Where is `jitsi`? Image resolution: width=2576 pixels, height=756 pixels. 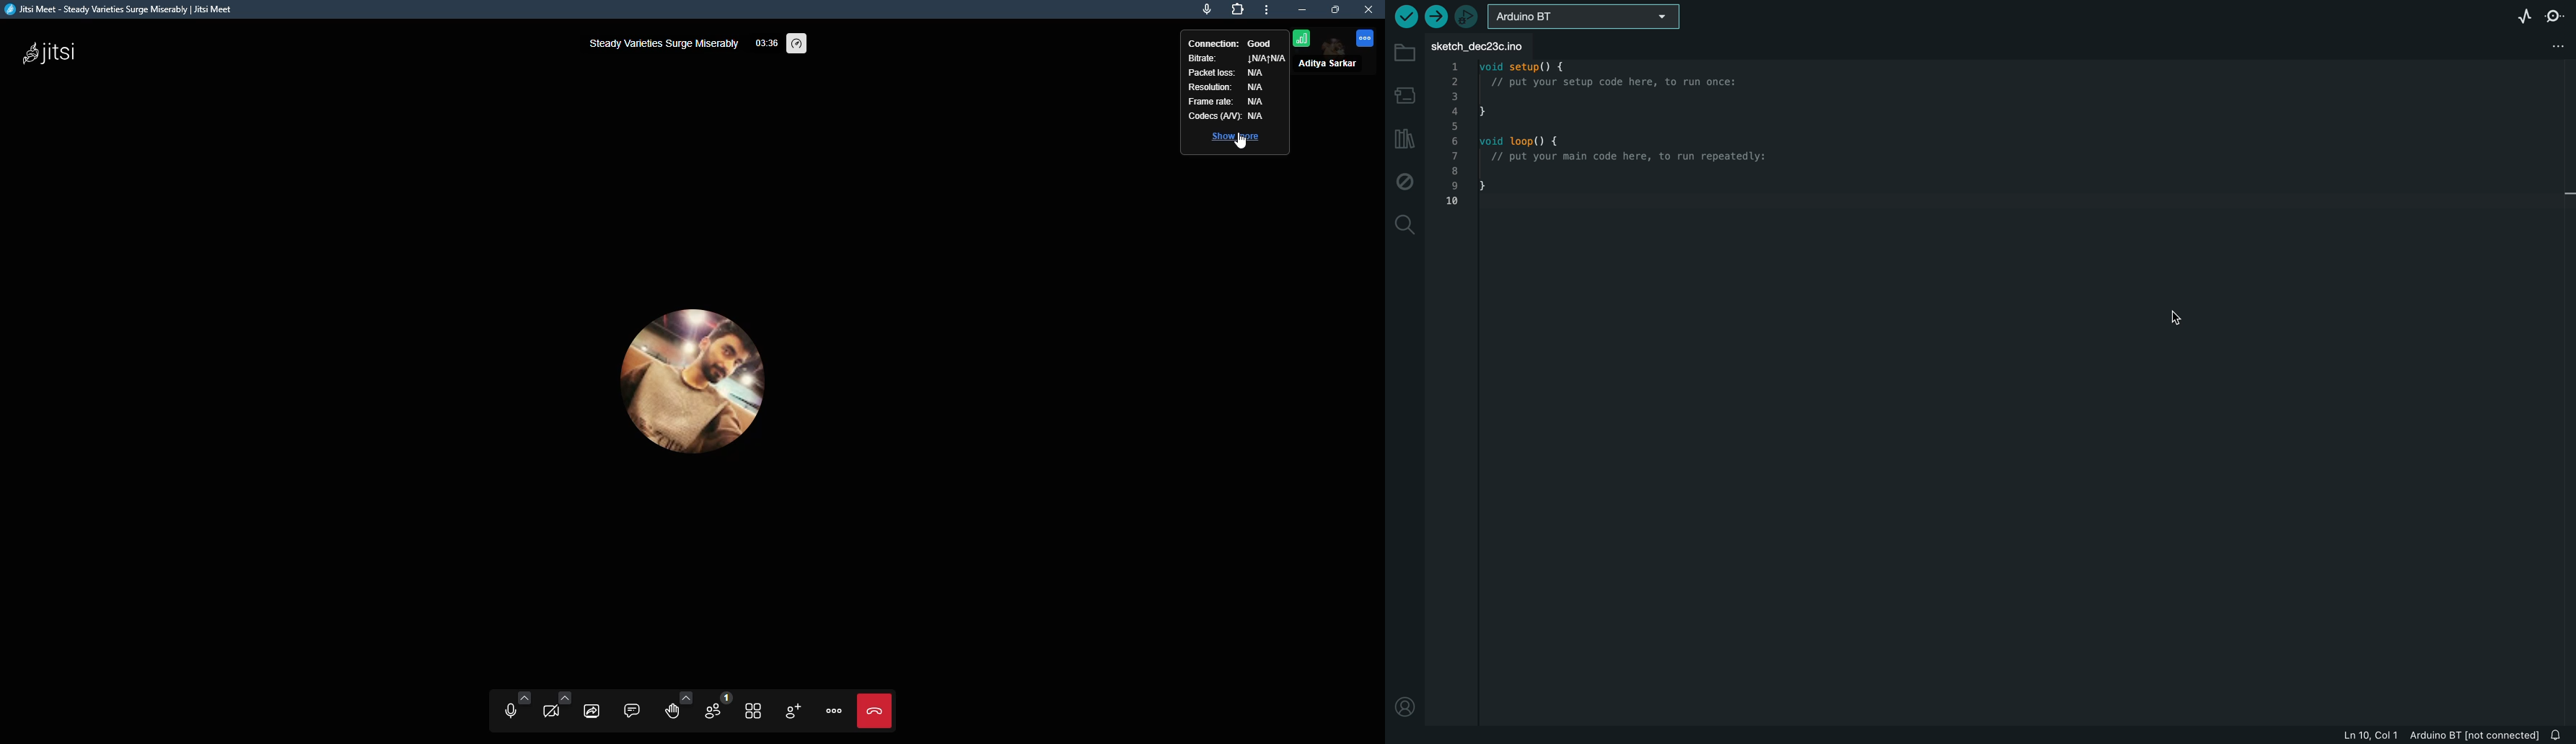 jitsi is located at coordinates (59, 58).